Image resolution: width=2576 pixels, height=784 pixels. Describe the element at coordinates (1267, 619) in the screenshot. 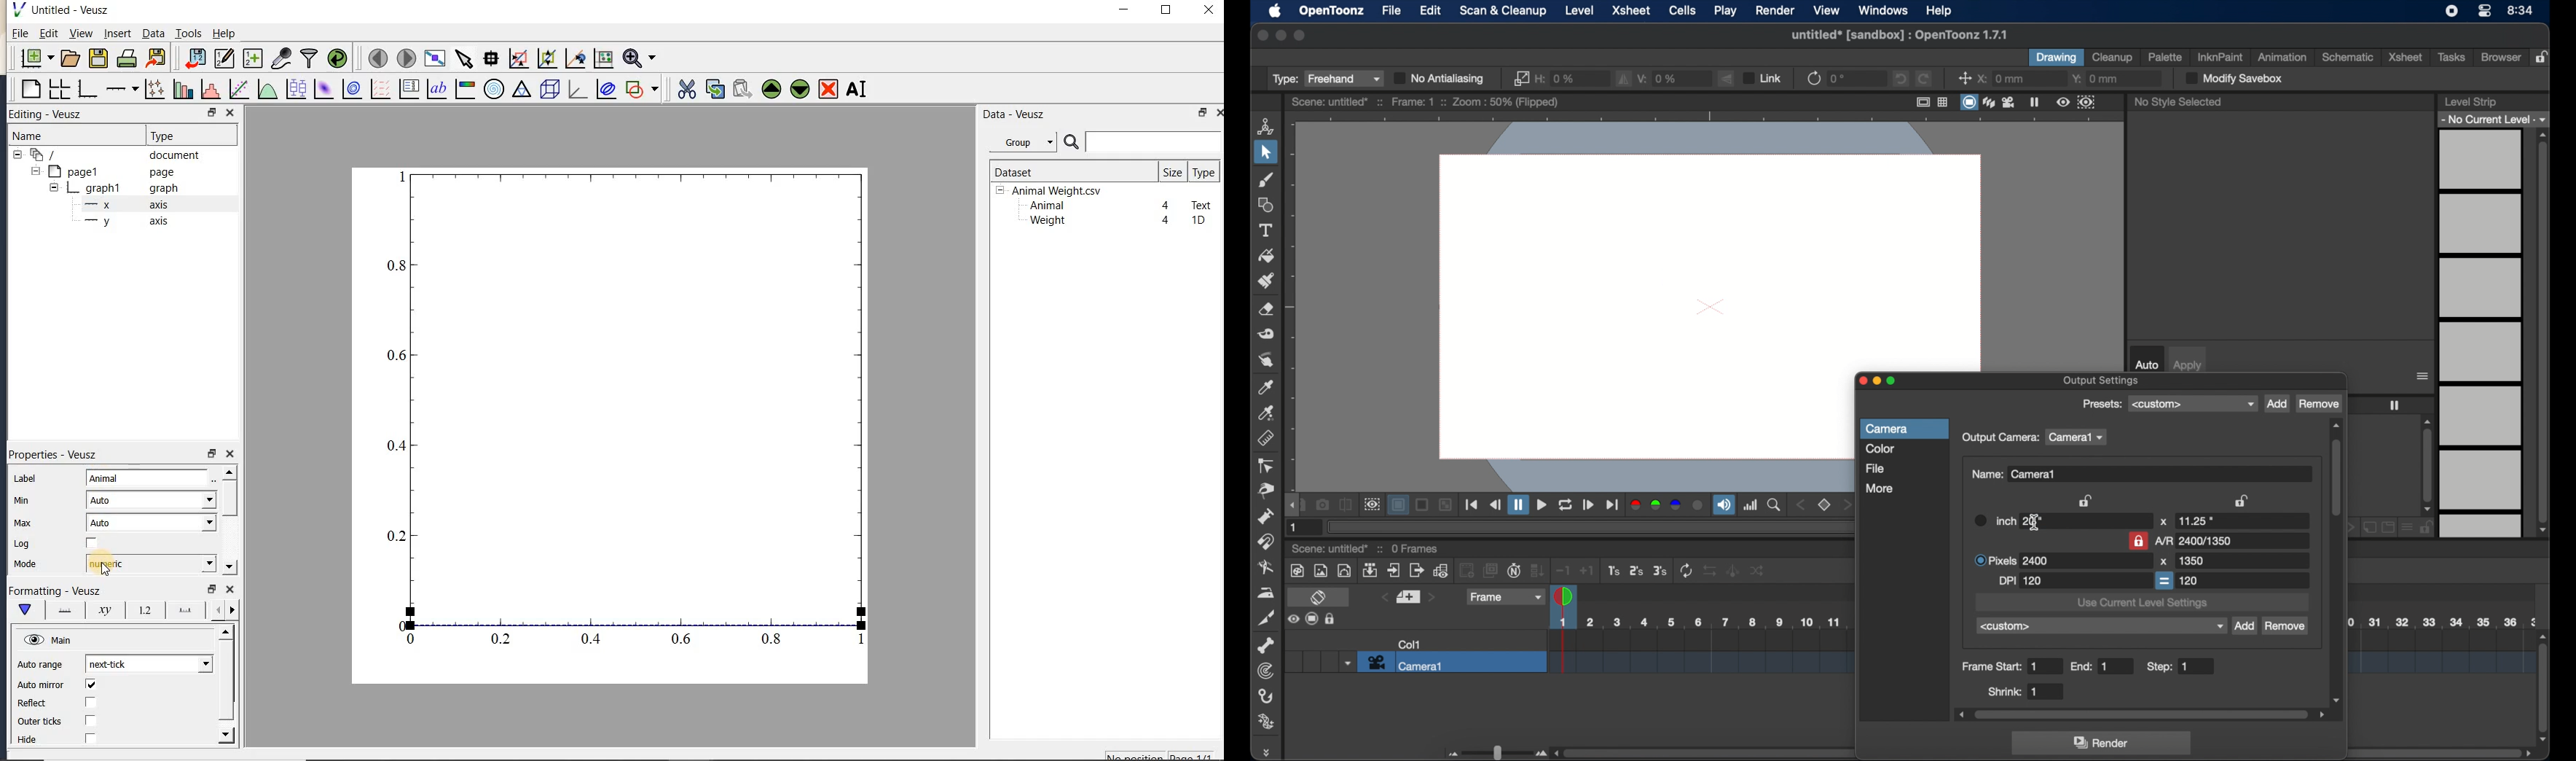

I see `cutter tool` at that location.